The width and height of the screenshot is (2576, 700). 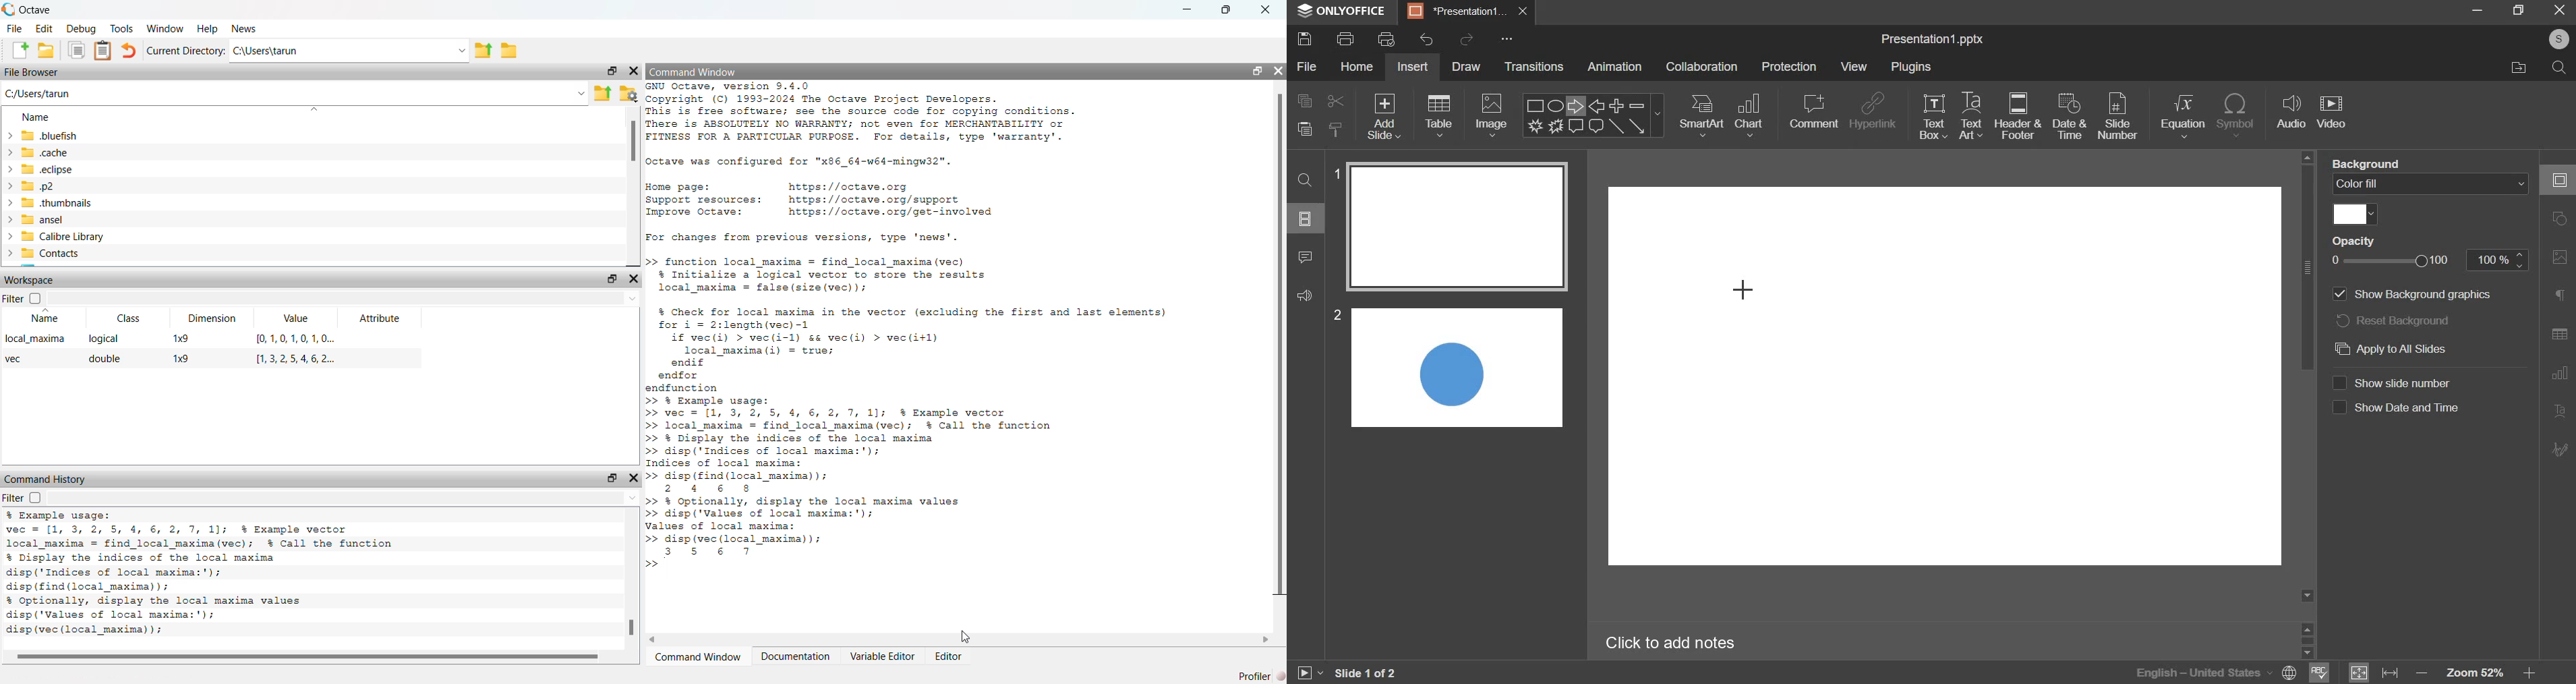 What do you see at coordinates (948, 657) in the screenshot?
I see `Editor` at bounding box center [948, 657].